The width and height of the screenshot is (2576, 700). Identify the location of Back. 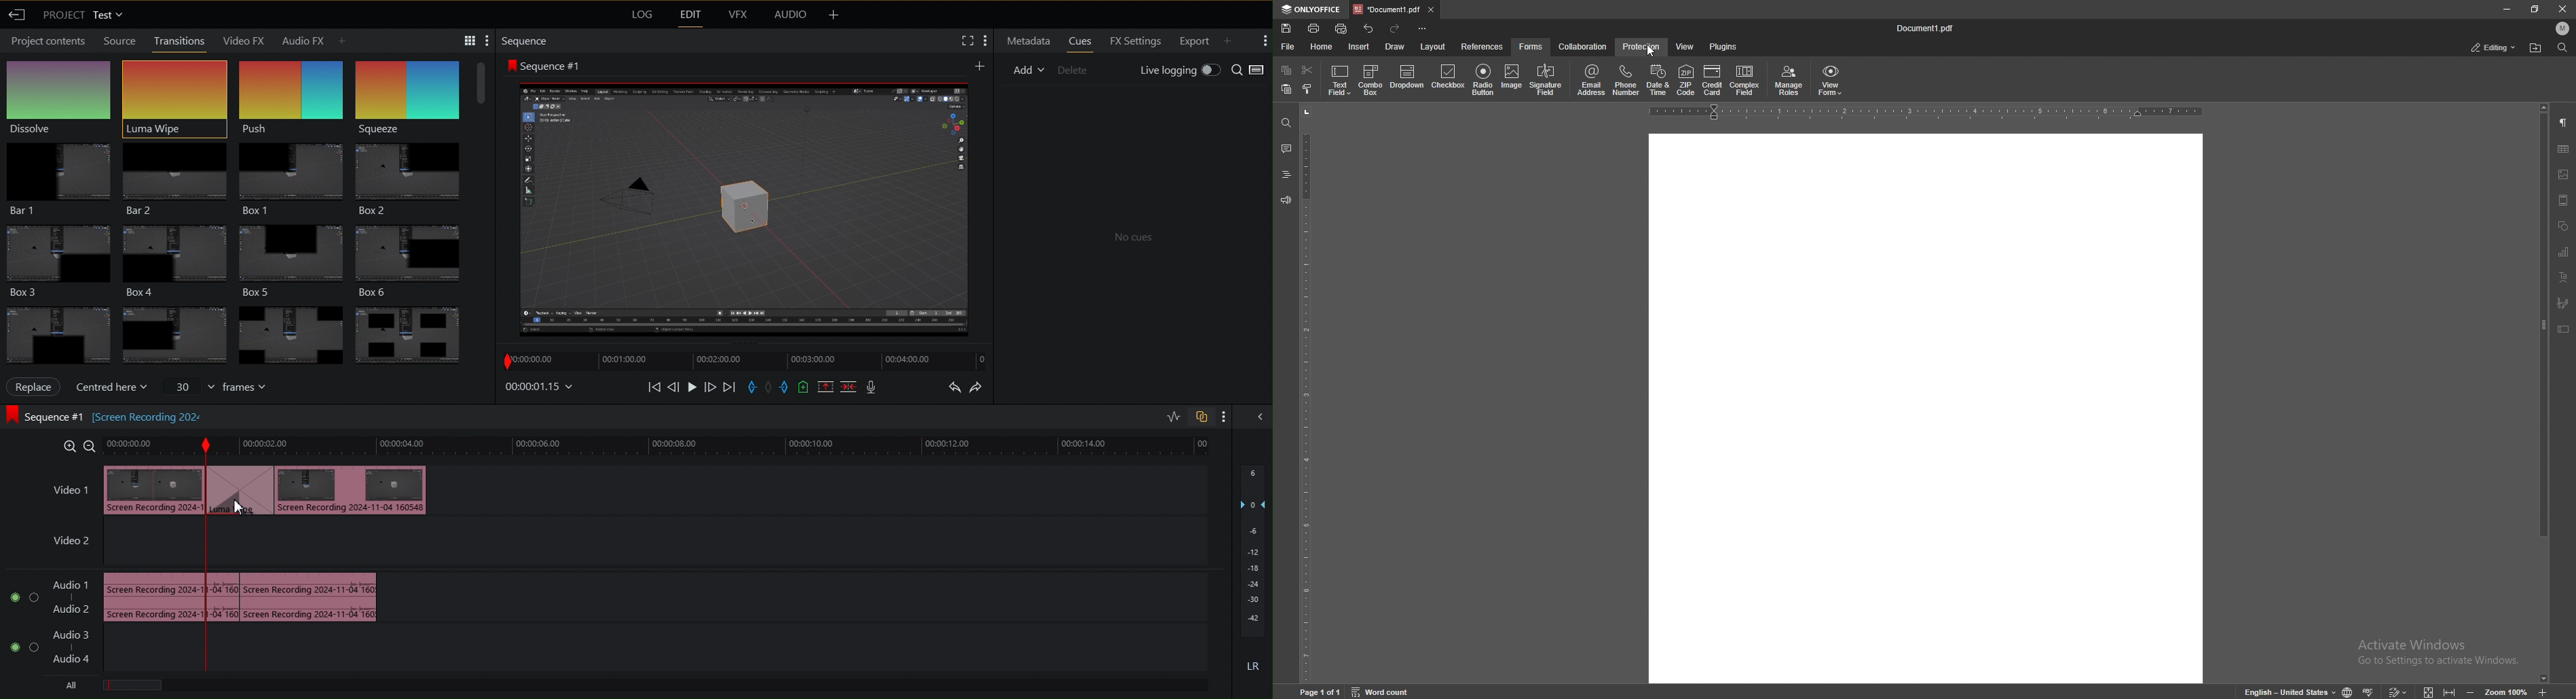
(19, 15).